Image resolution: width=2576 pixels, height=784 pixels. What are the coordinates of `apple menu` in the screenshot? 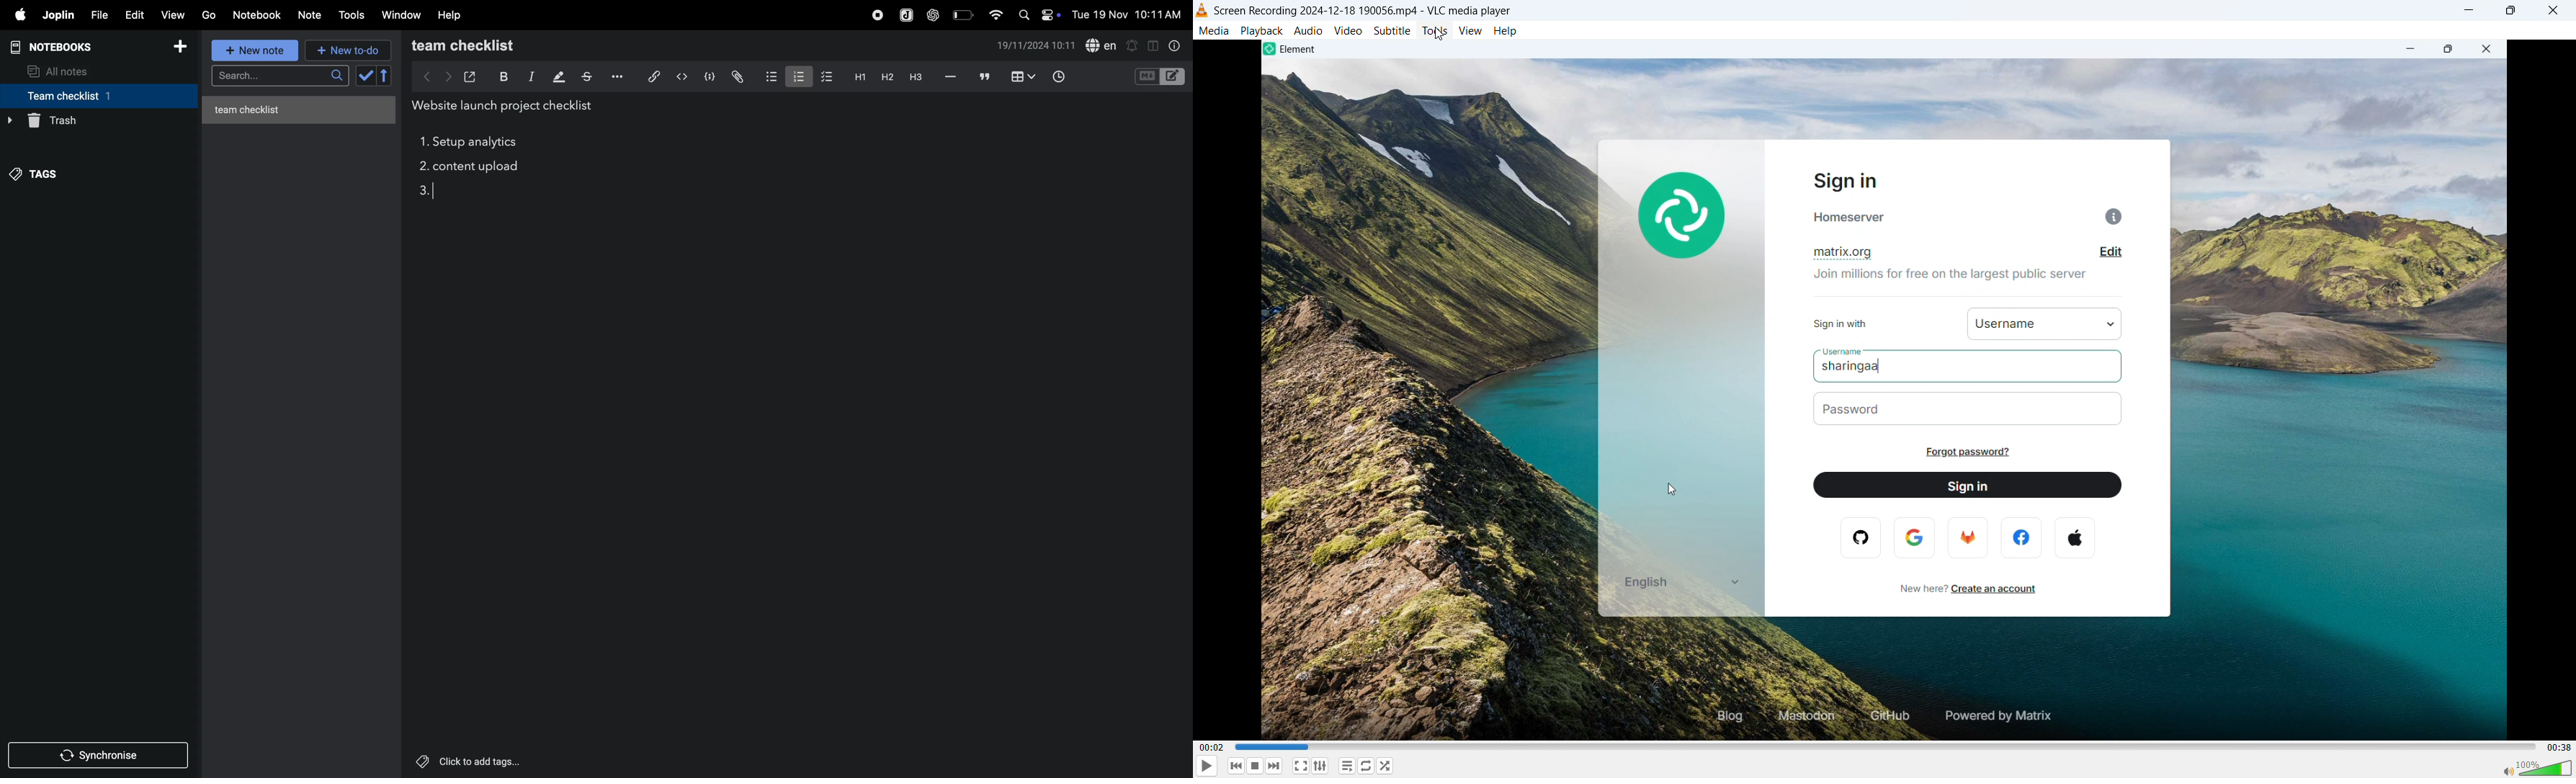 It's located at (20, 15).